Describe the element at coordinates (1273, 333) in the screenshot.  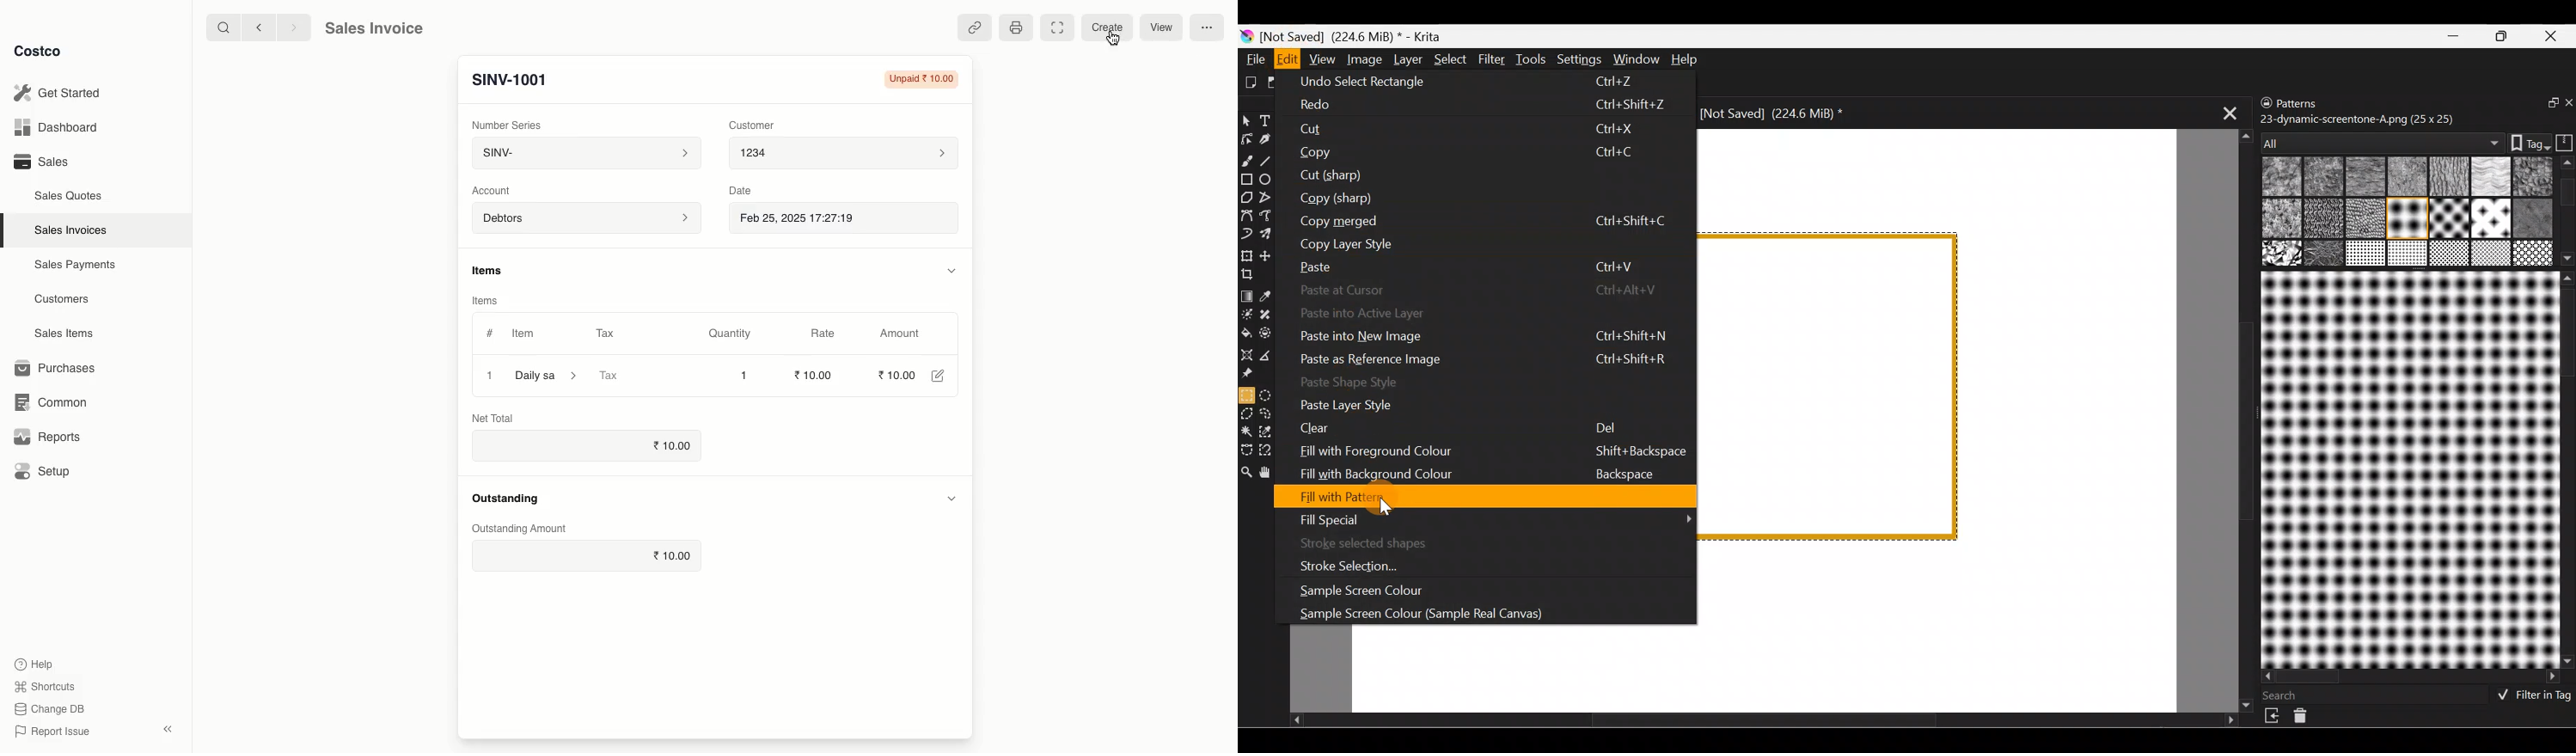
I see `Enclose & fill tool` at that location.